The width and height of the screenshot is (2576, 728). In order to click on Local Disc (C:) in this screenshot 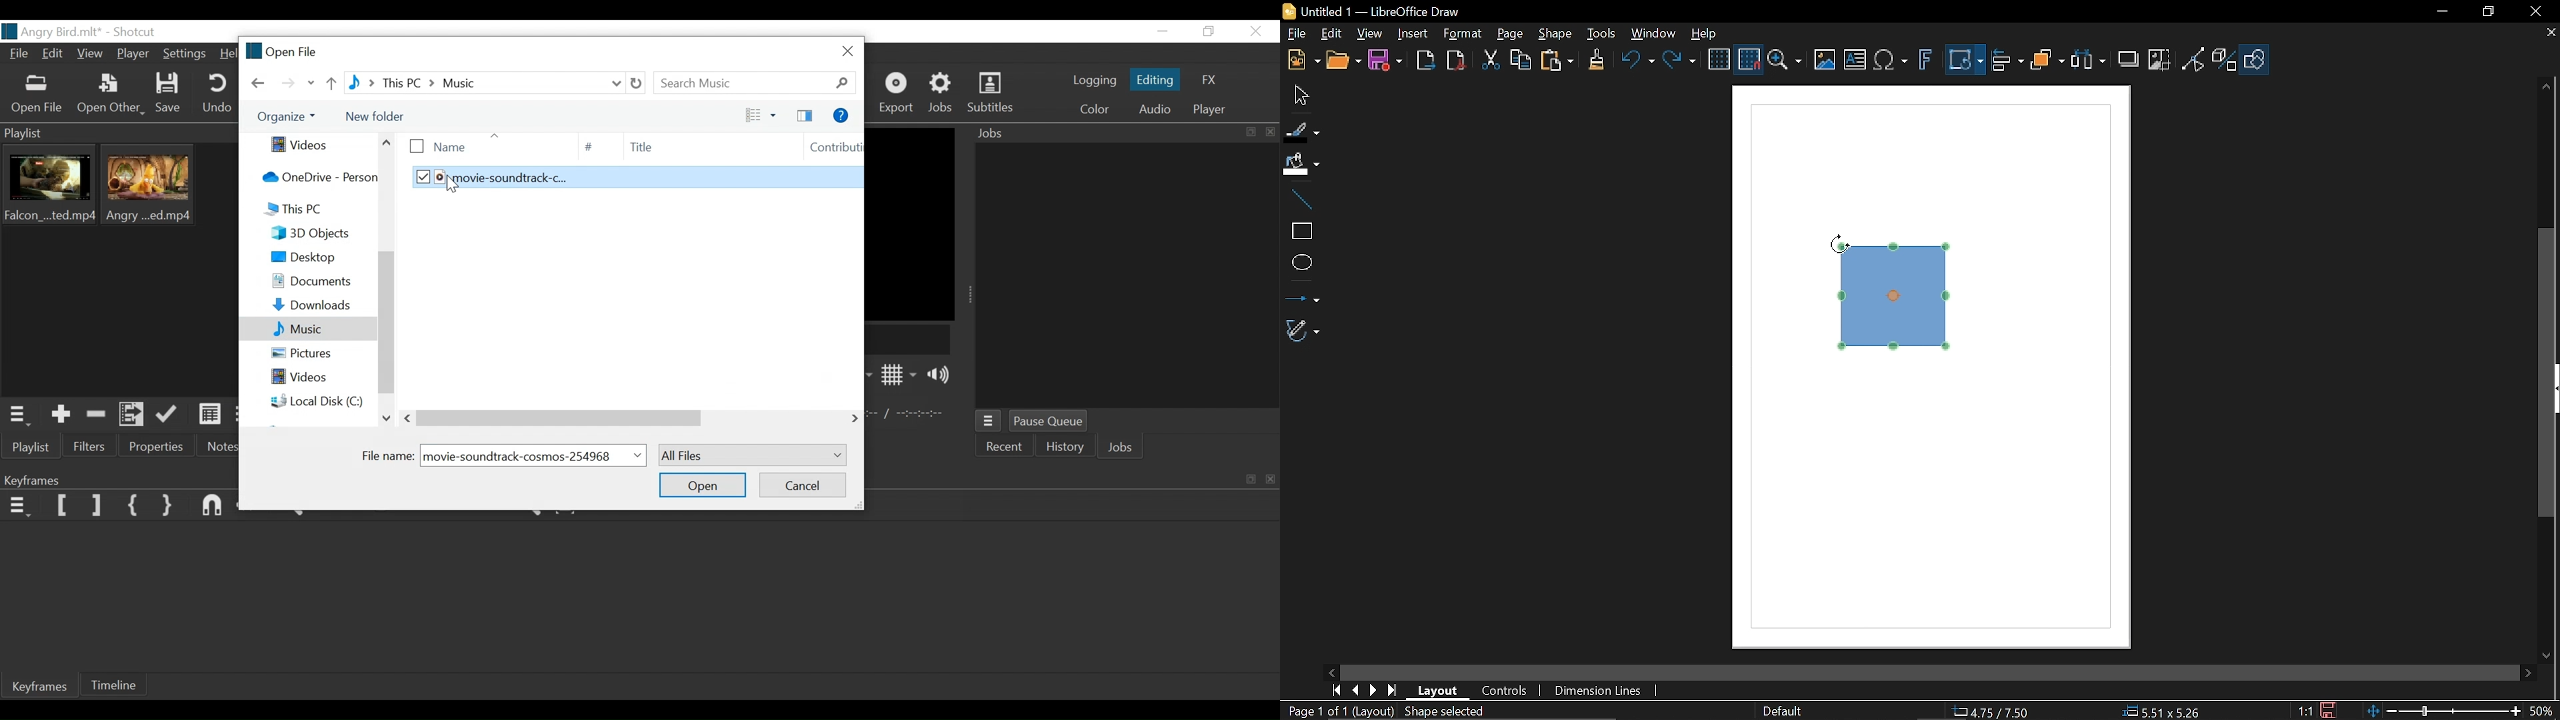, I will do `click(307, 401)`.